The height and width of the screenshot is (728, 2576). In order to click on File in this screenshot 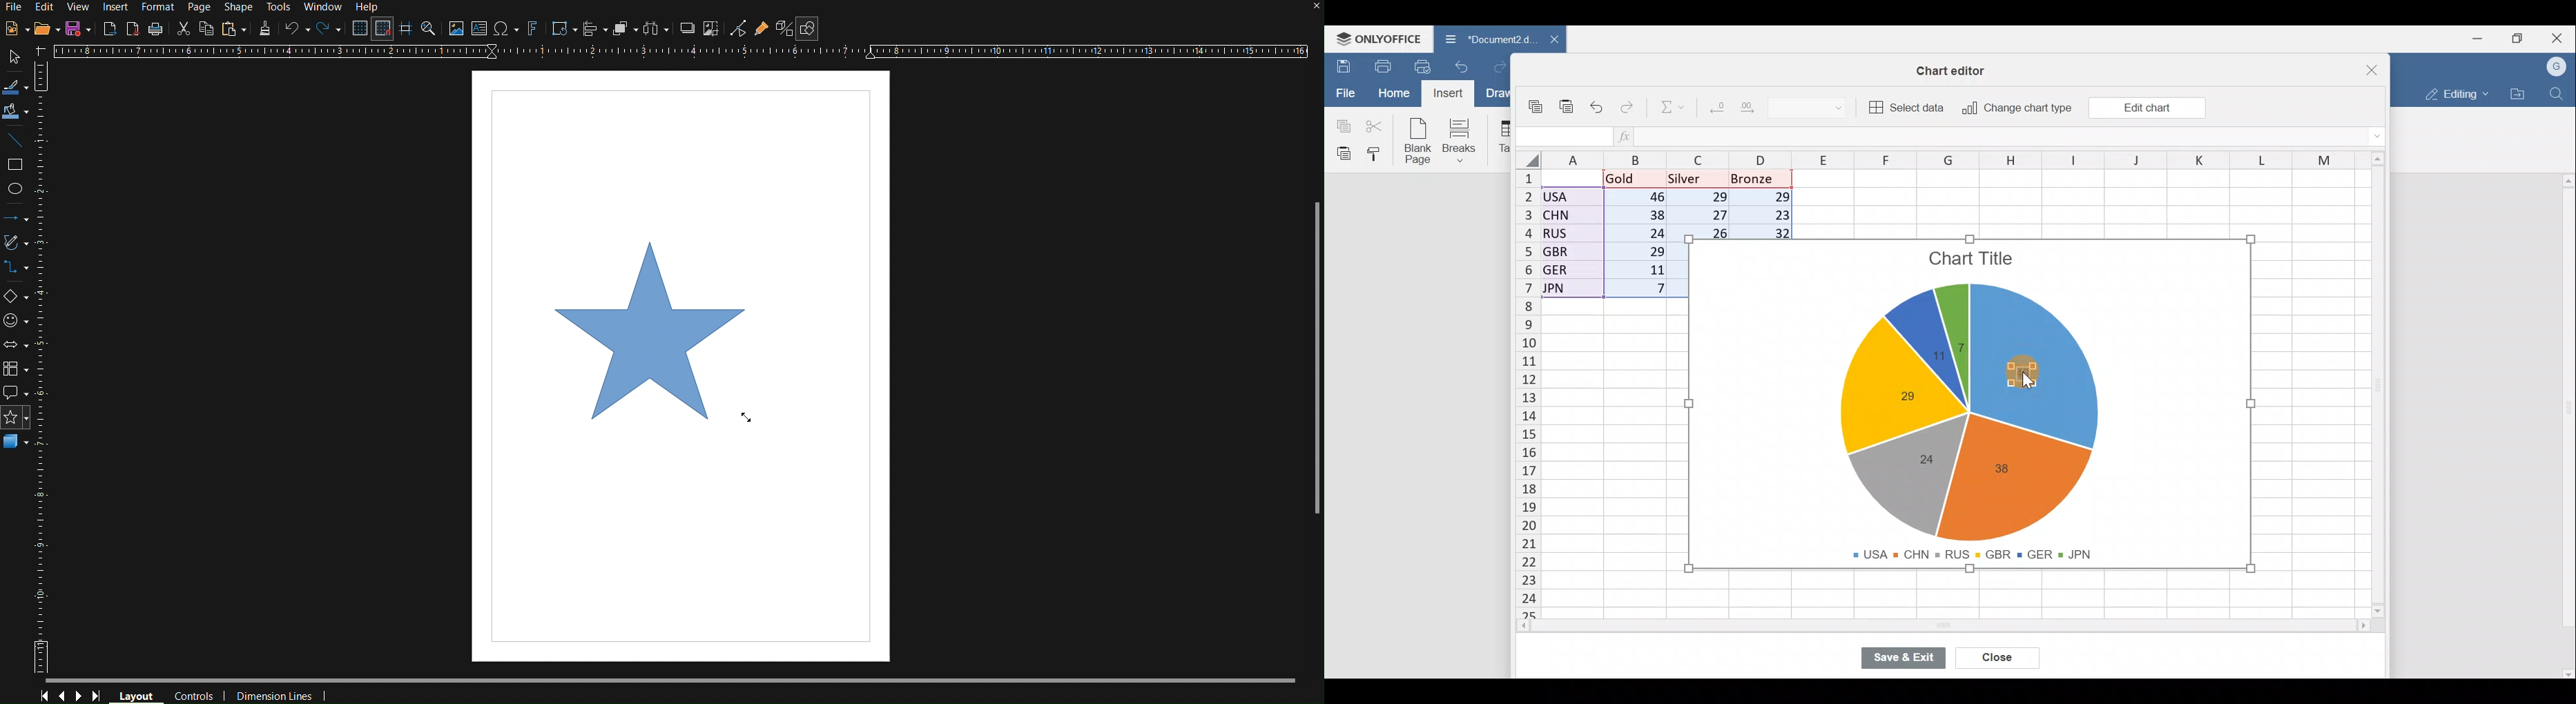, I will do `click(1344, 92)`.